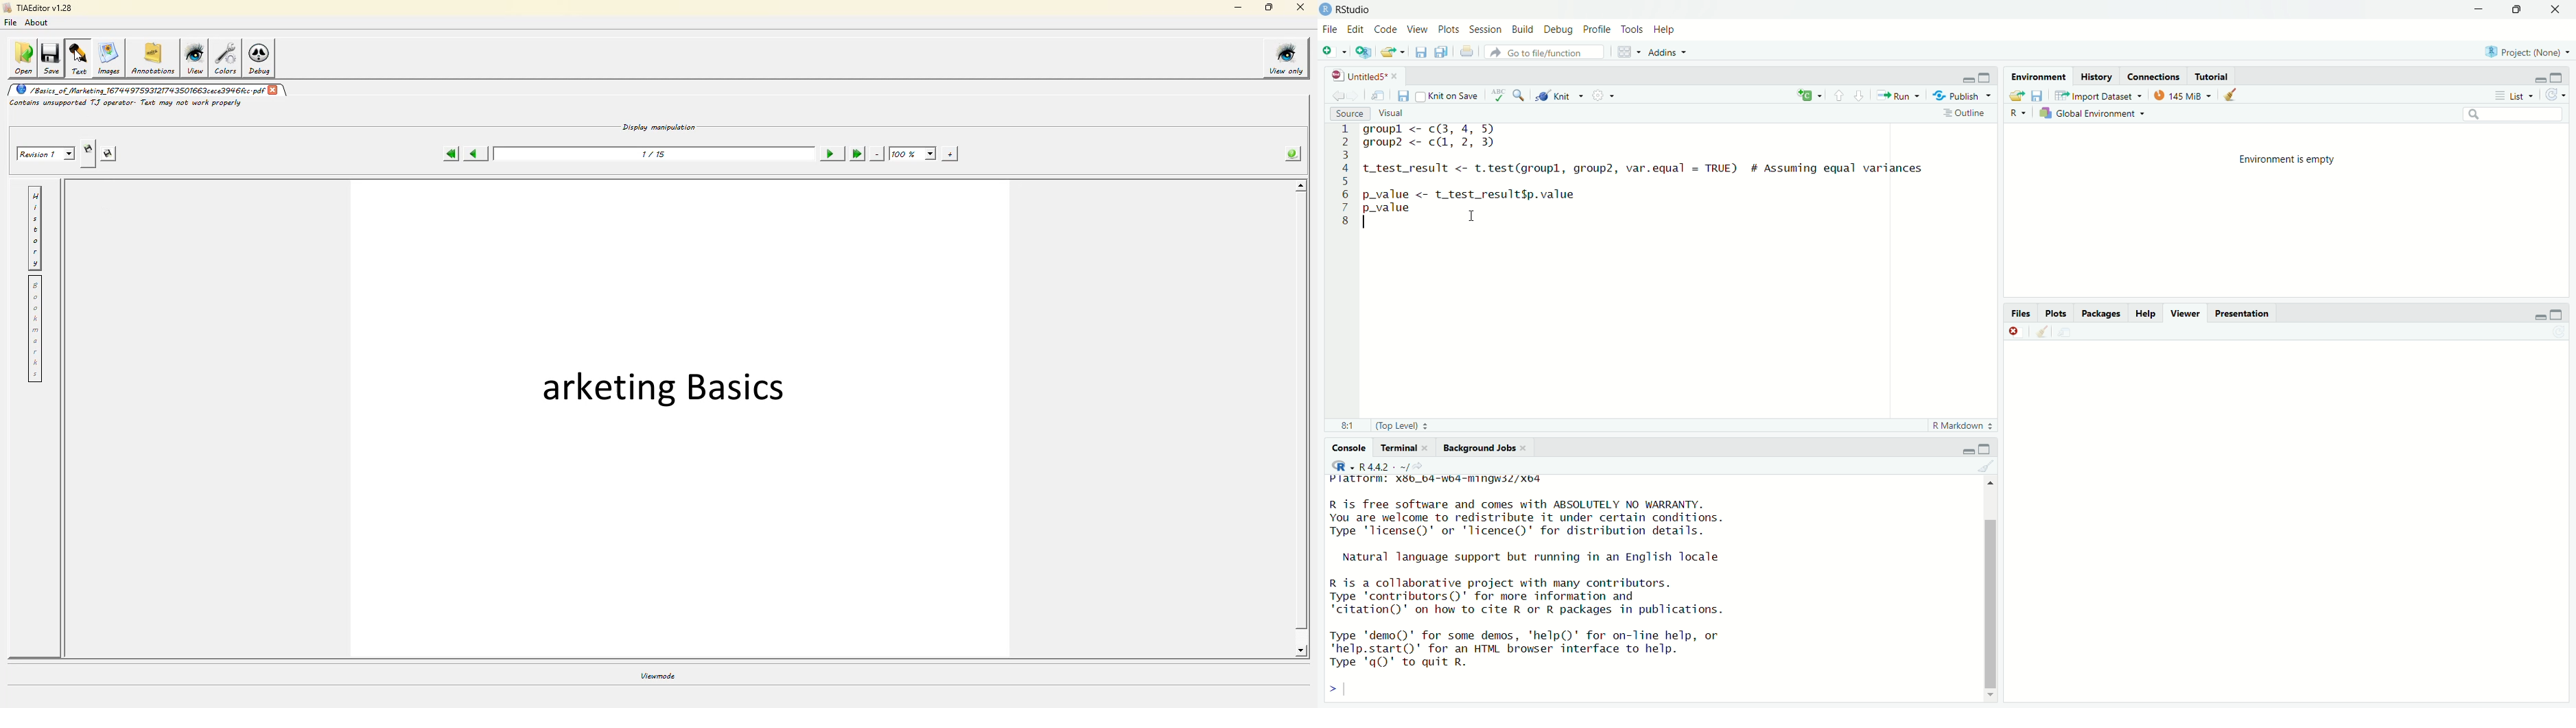 Image resolution: width=2576 pixels, height=728 pixels. I want to click on Run , so click(1895, 94).